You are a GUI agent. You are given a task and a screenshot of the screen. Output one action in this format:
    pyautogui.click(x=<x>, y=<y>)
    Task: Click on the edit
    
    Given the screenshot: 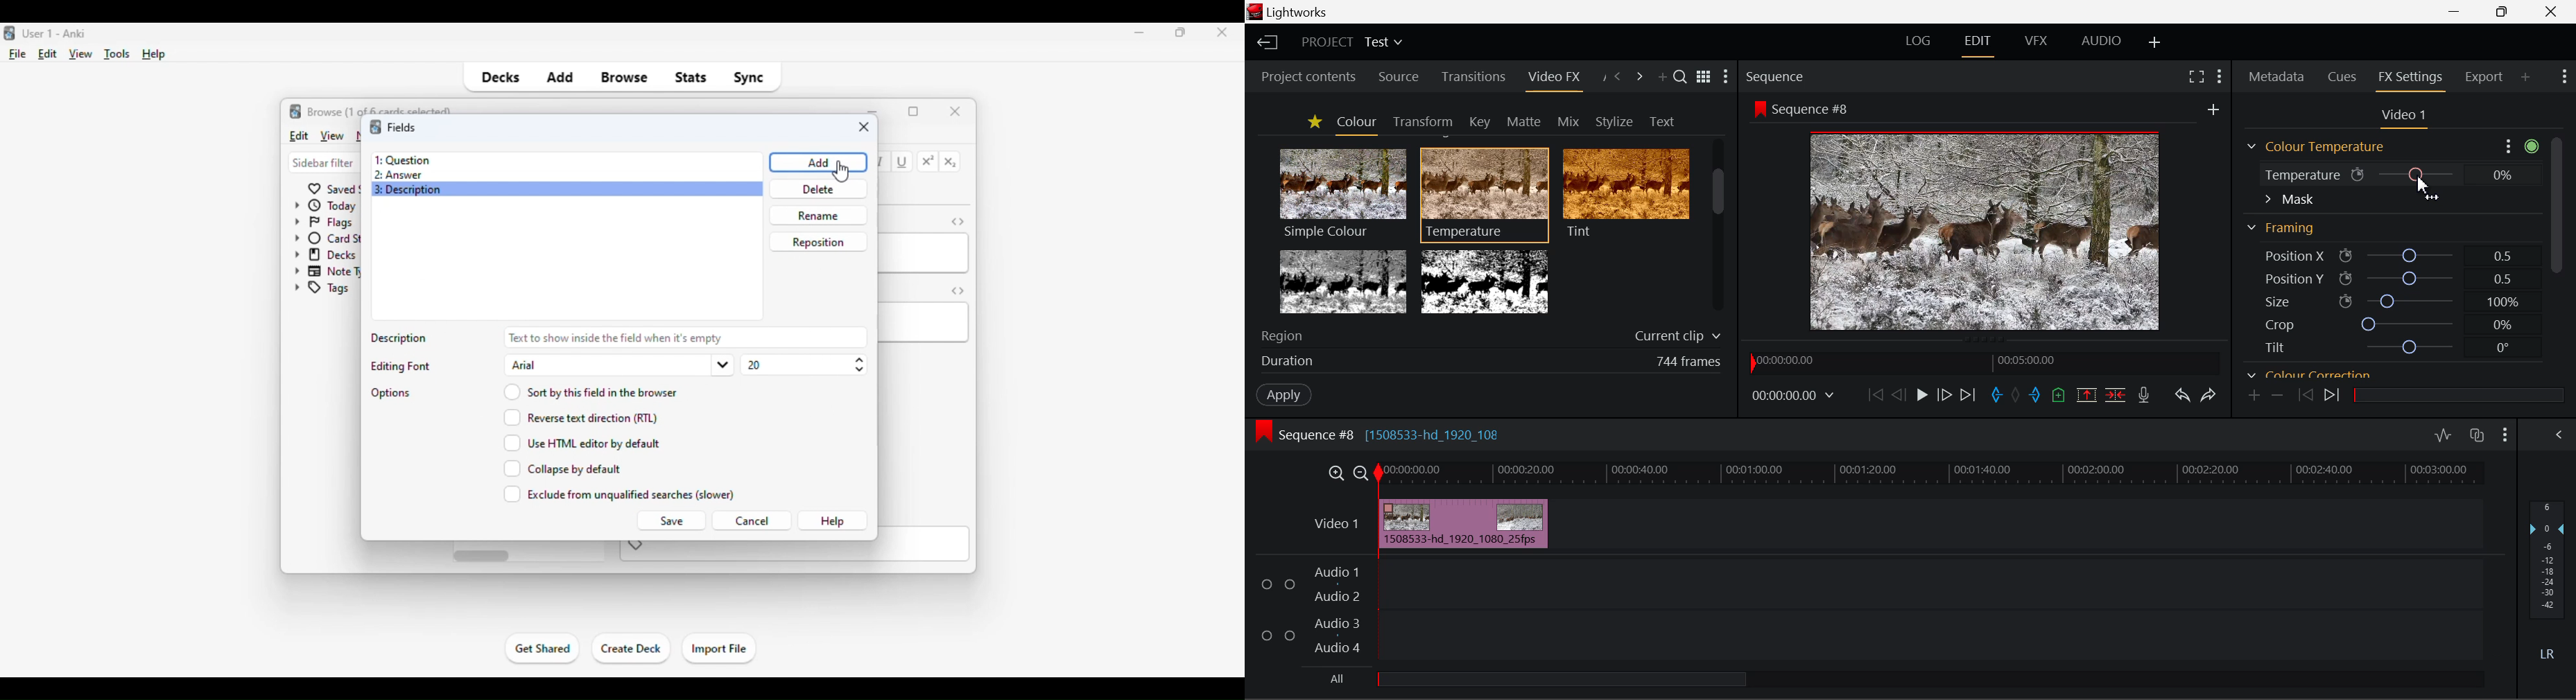 What is the action you would take?
    pyautogui.click(x=298, y=135)
    